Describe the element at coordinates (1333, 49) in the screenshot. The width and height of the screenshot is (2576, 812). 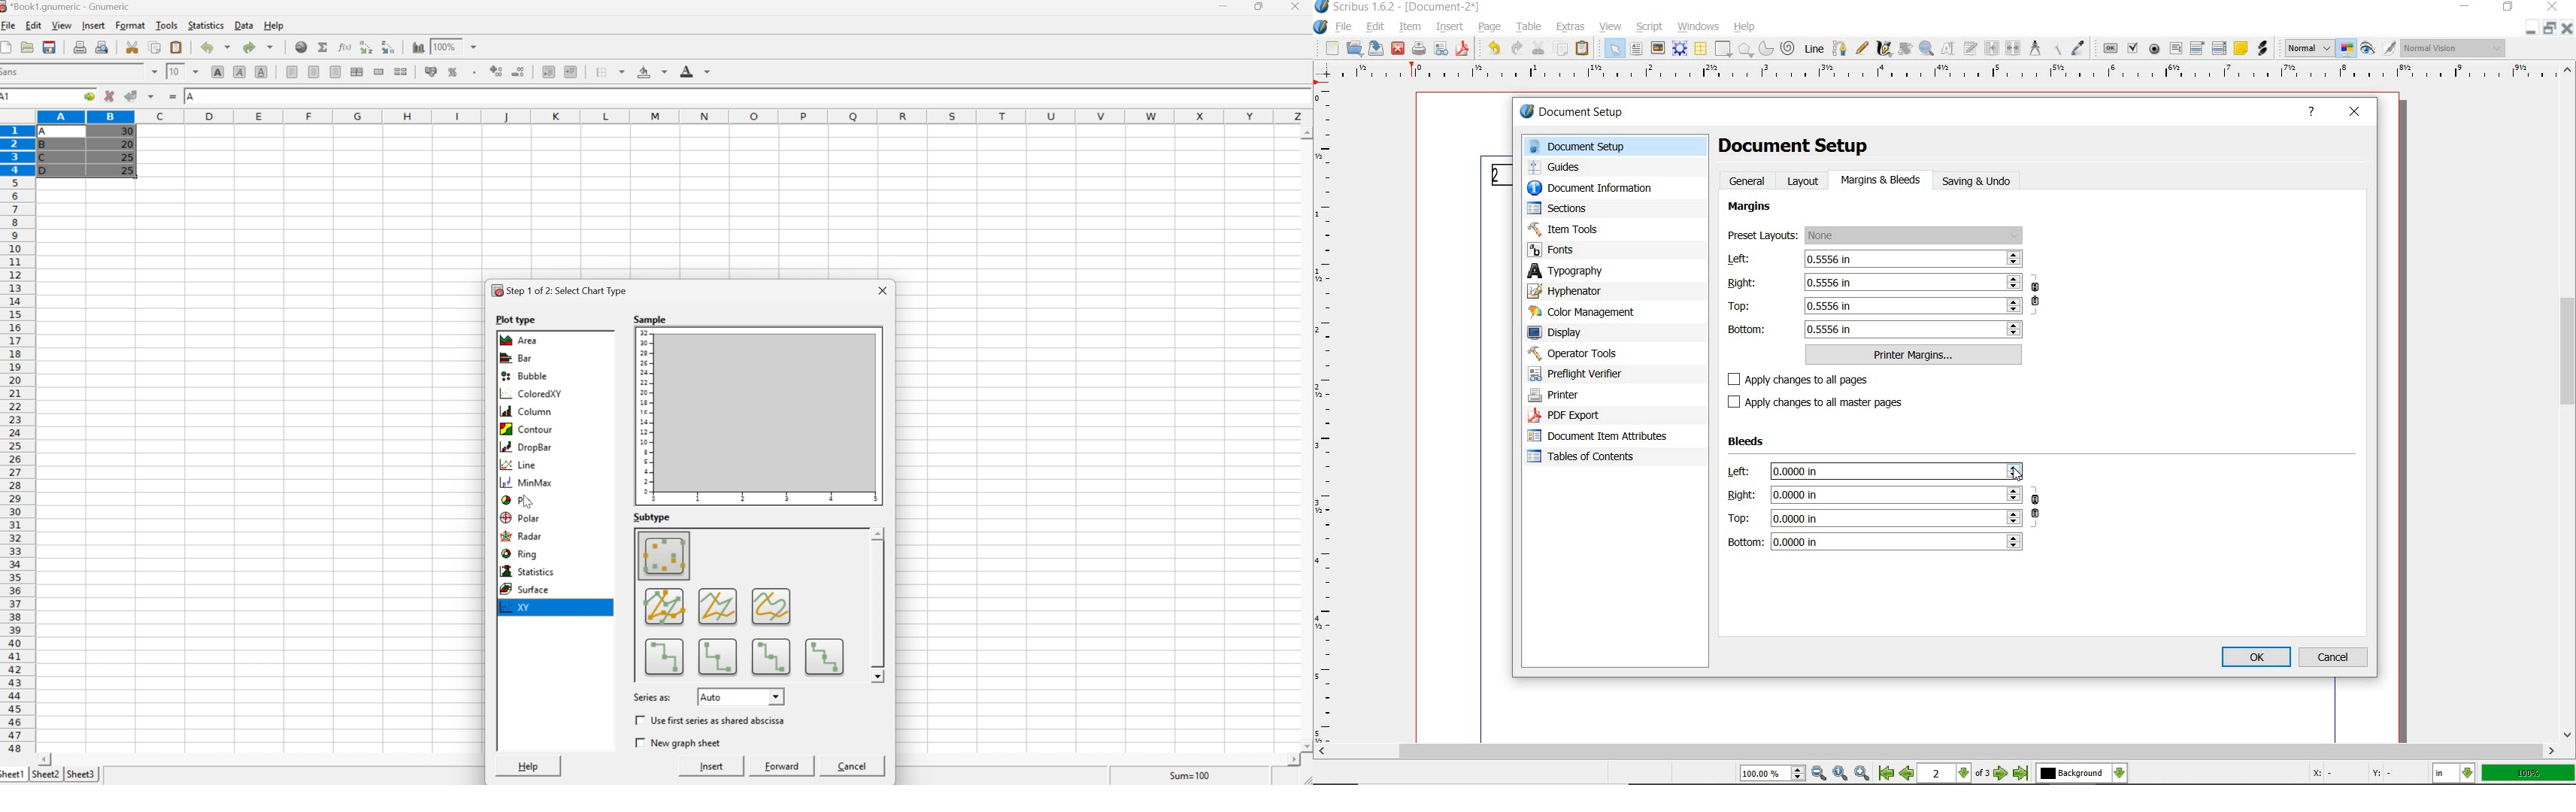
I see `new` at that location.